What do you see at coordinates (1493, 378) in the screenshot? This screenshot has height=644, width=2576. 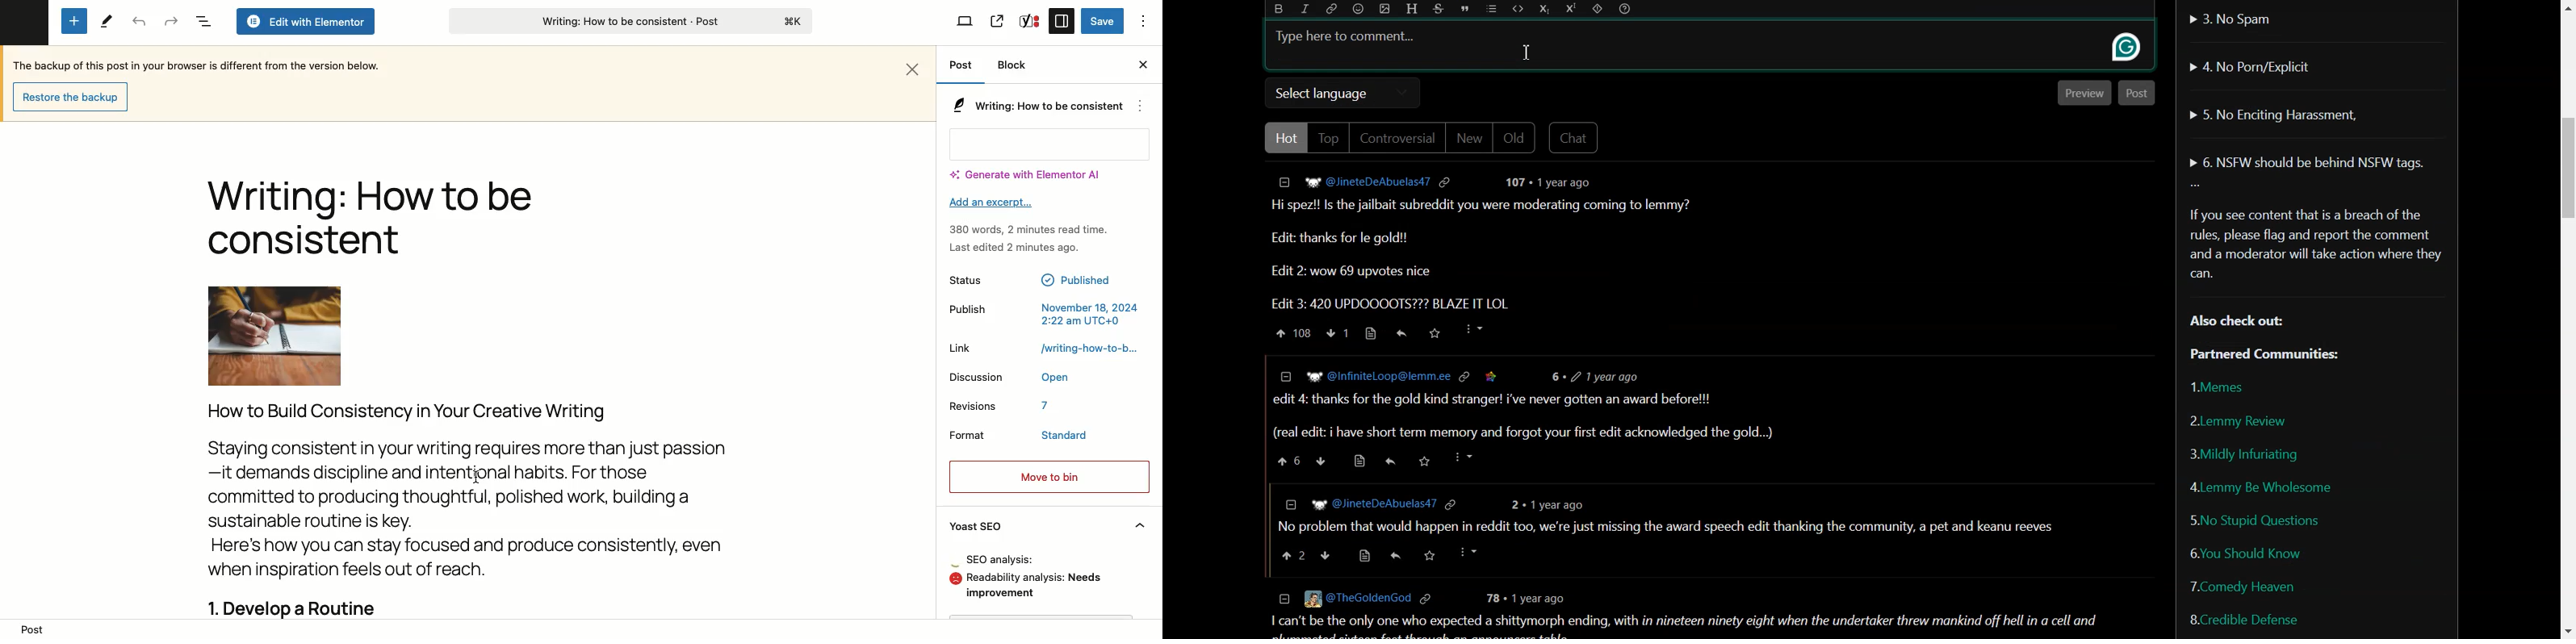 I see `saved` at bounding box center [1493, 378].